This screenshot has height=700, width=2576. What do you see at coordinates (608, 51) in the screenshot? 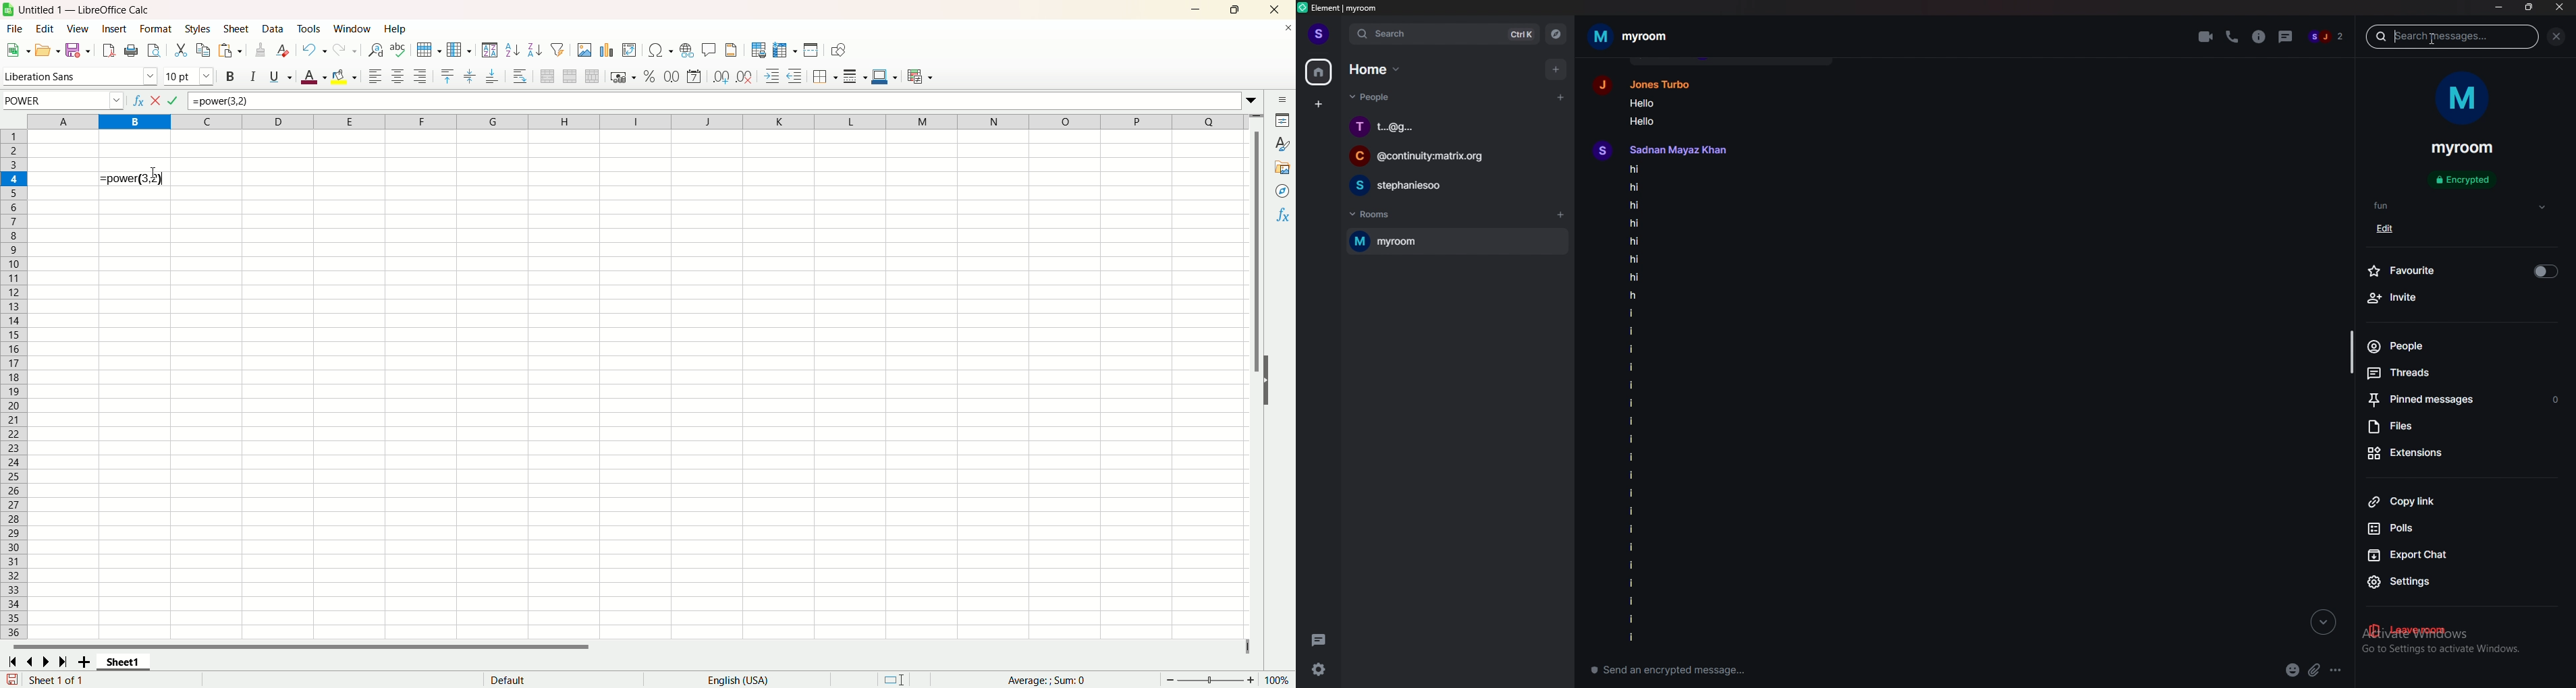
I see `insert chart` at bounding box center [608, 51].